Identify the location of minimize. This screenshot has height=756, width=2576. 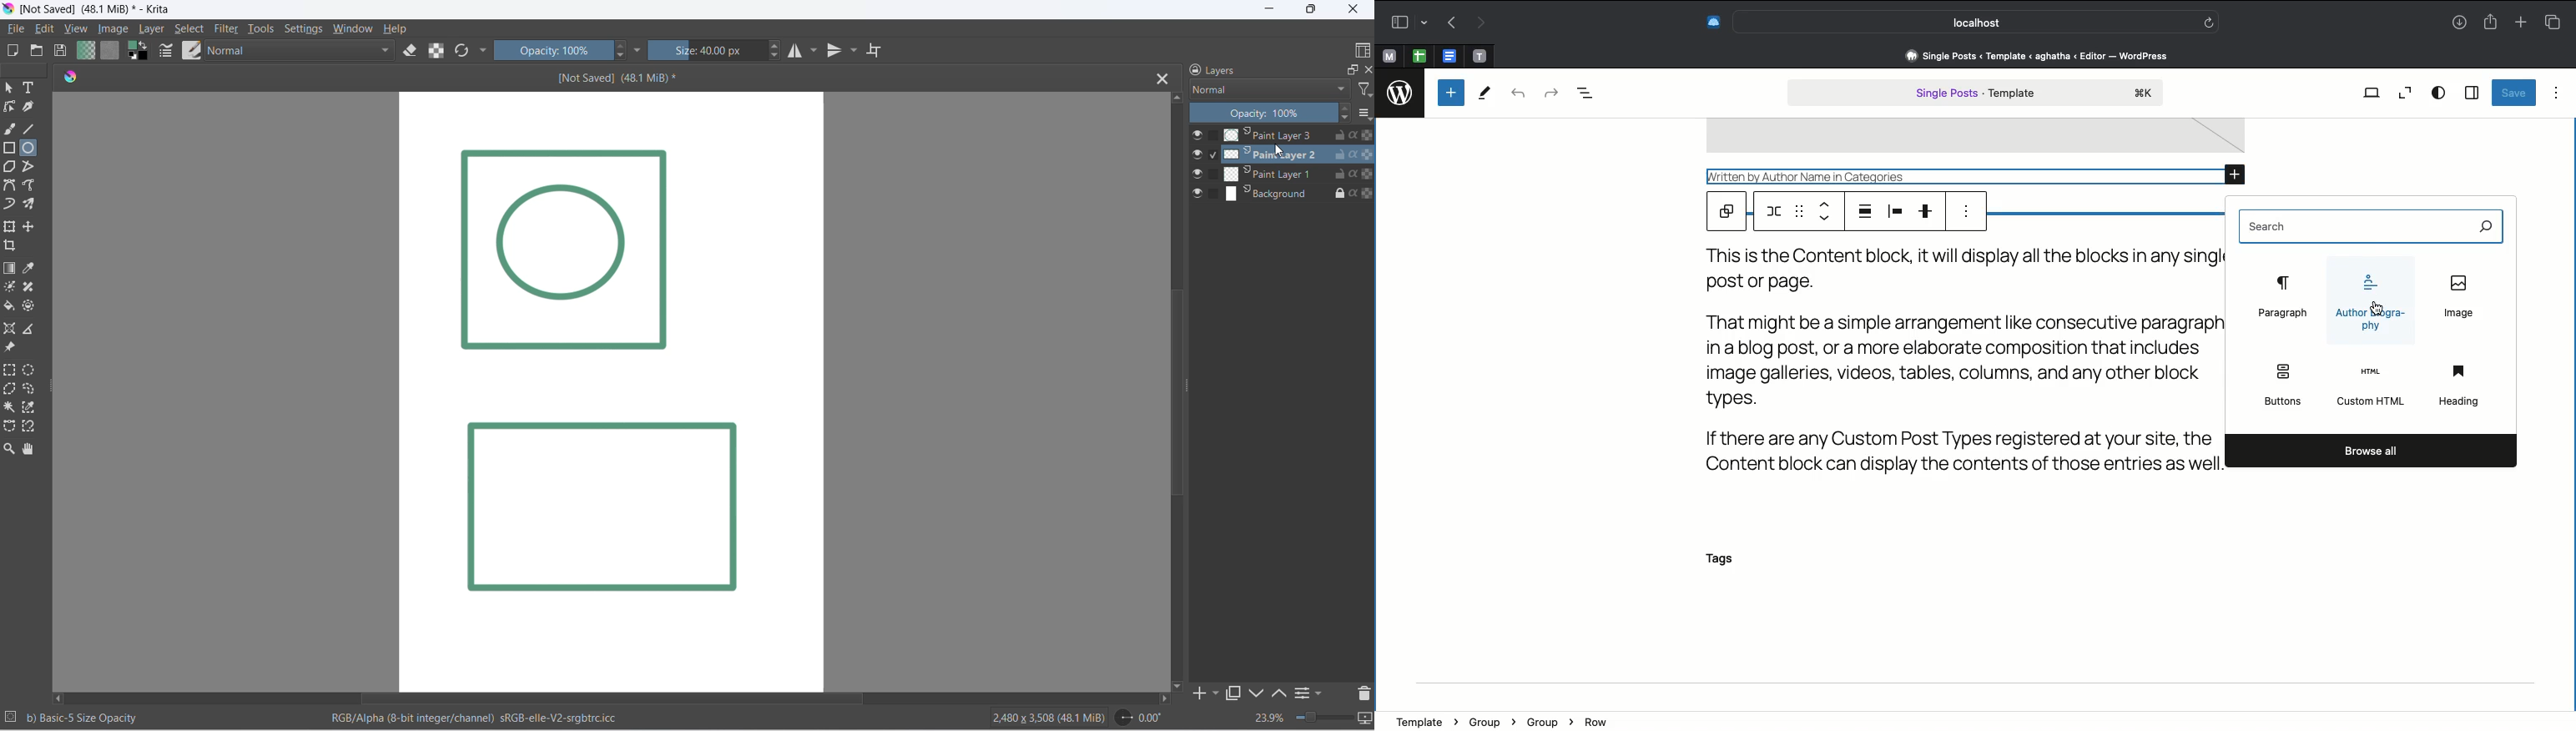
(1267, 11).